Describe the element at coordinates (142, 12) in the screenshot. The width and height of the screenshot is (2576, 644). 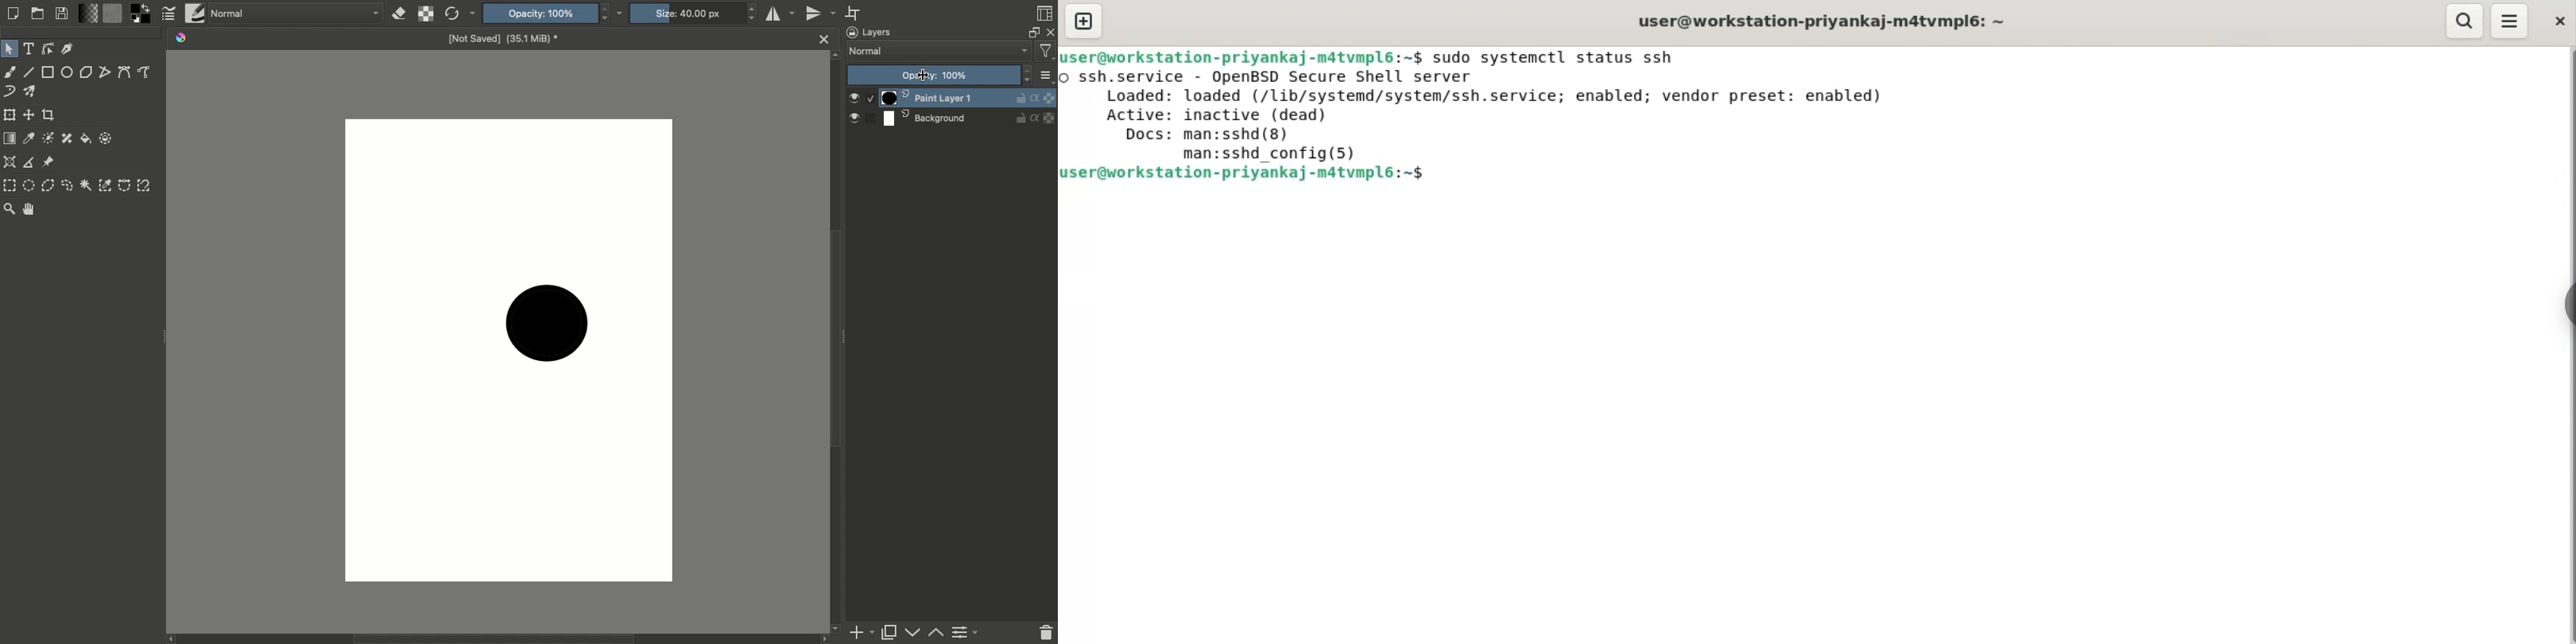
I see `Foreground color` at that location.